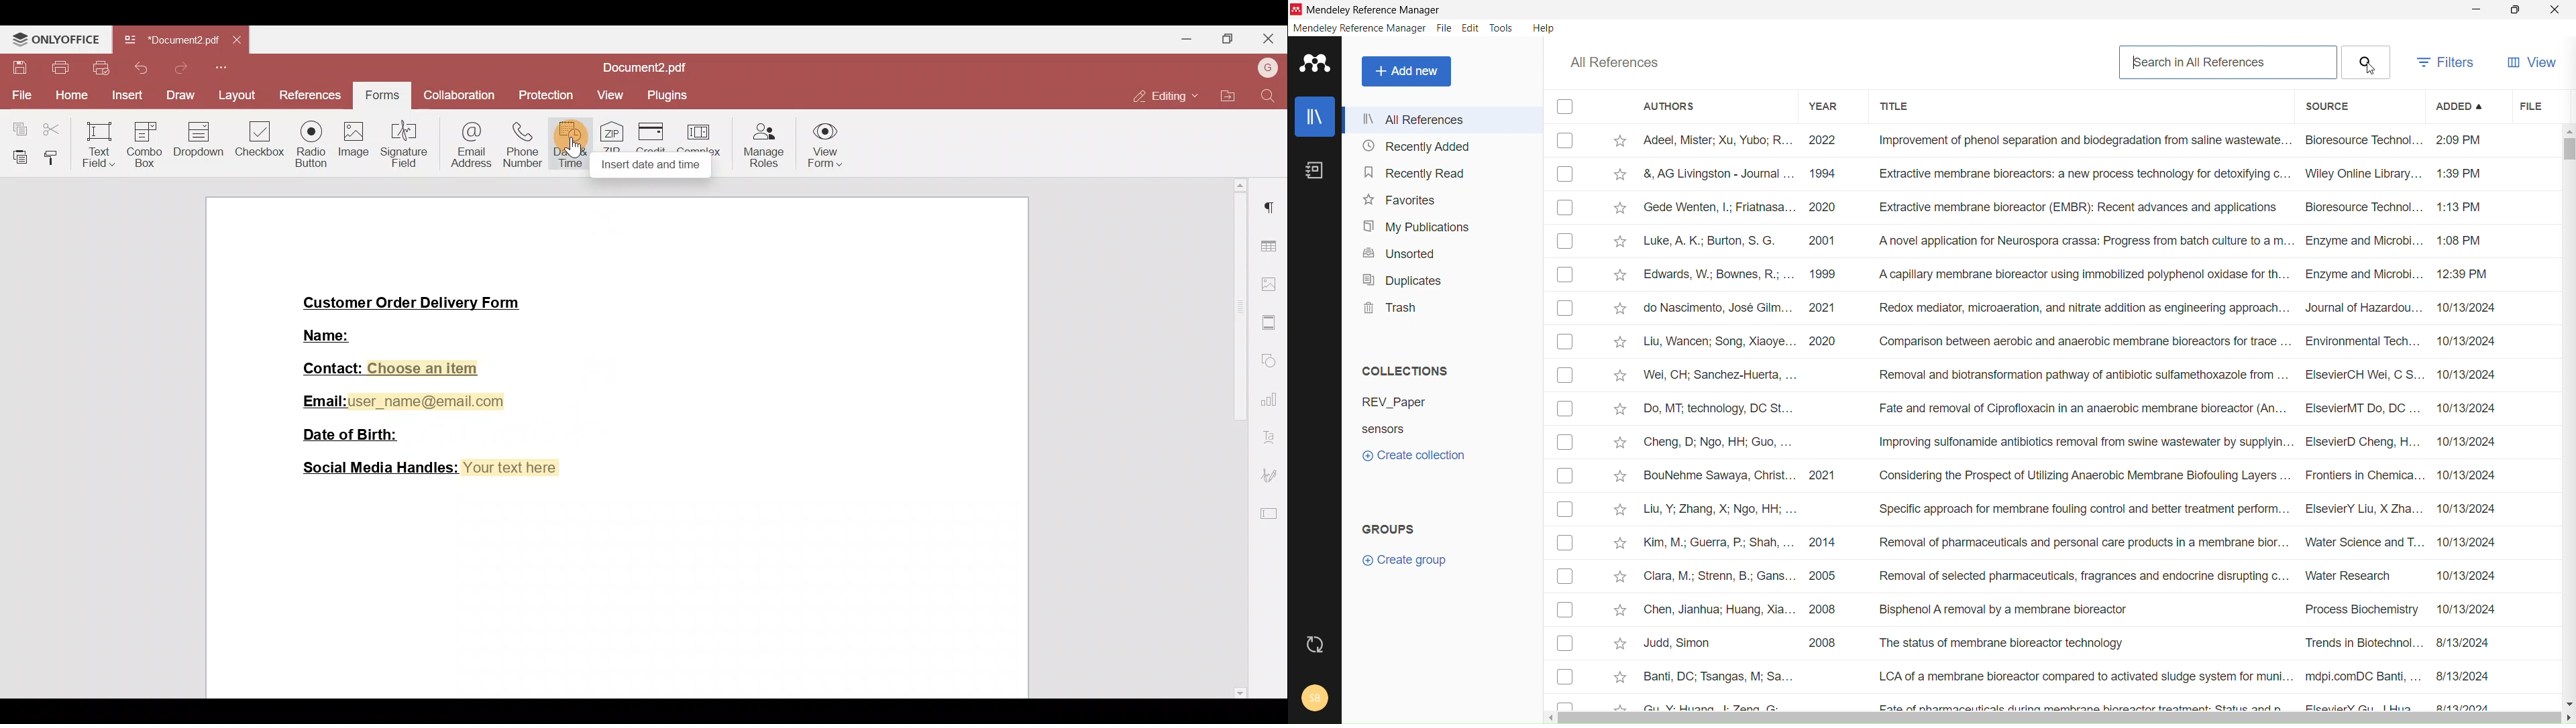 This screenshot has width=2576, height=728. What do you see at coordinates (1566, 407) in the screenshot?
I see `Checkbox` at bounding box center [1566, 407].